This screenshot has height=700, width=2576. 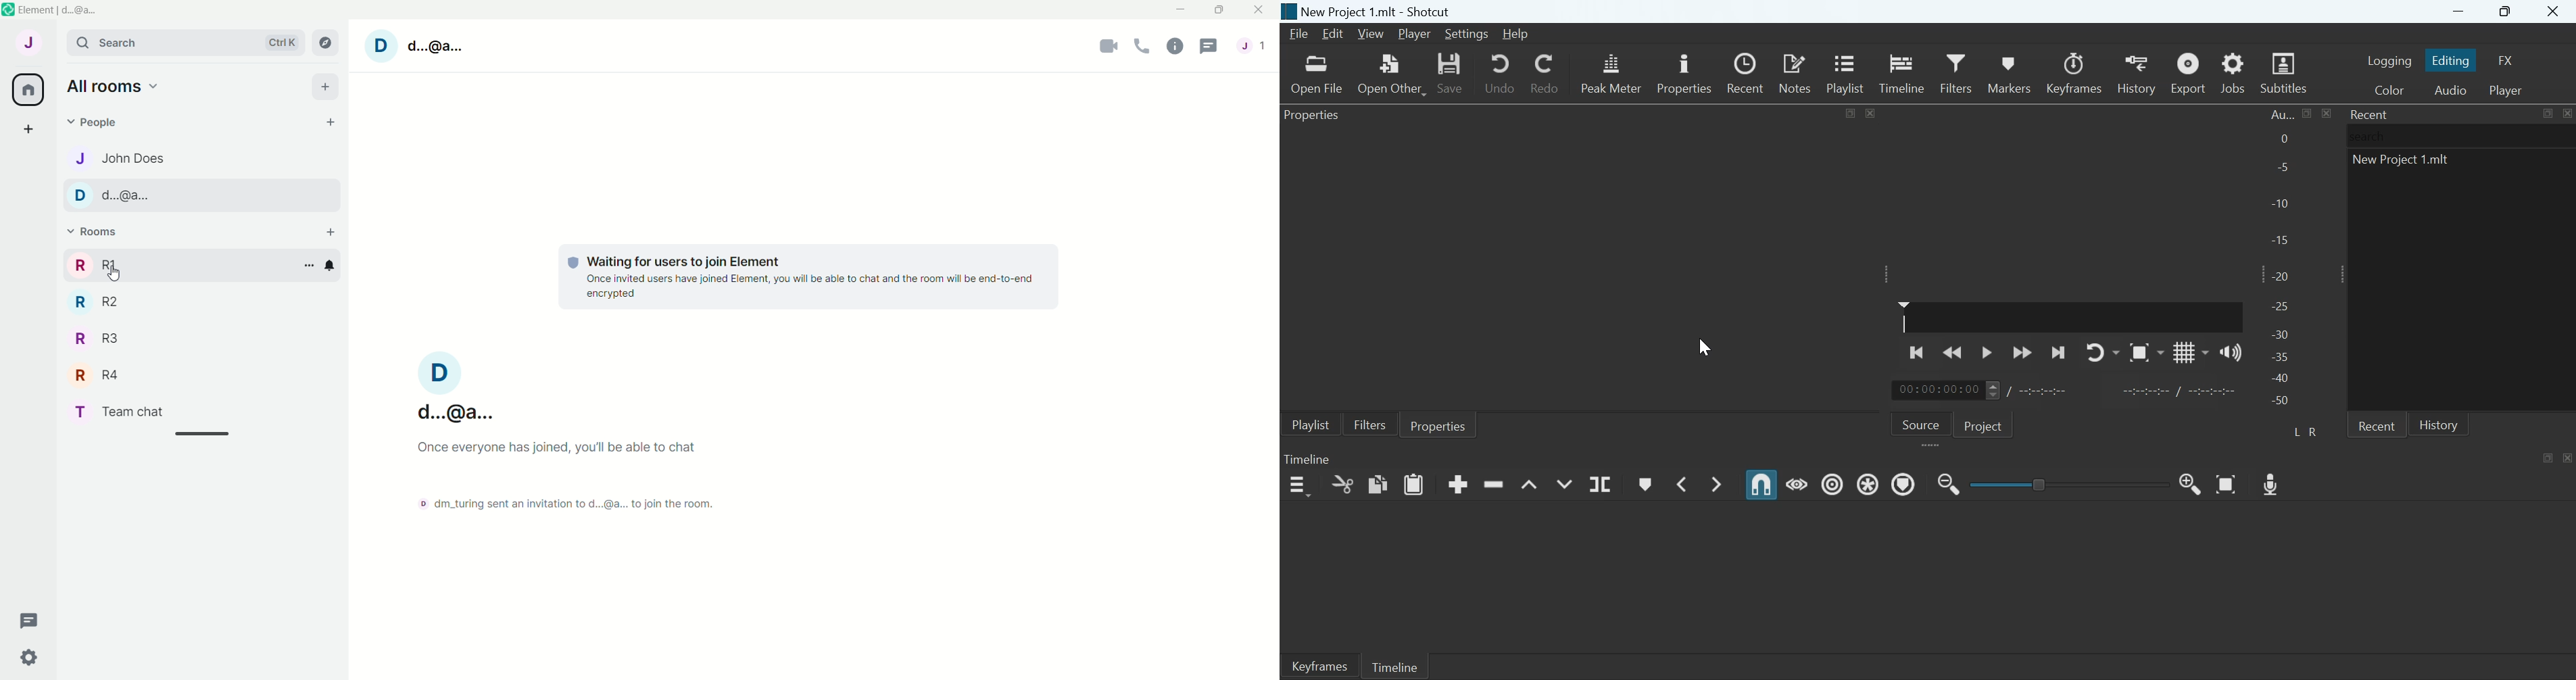 What do you see at coordinates (1493, 483) in the screenshot?
I see `Ripple delete` at bounding box center [1493, 483].